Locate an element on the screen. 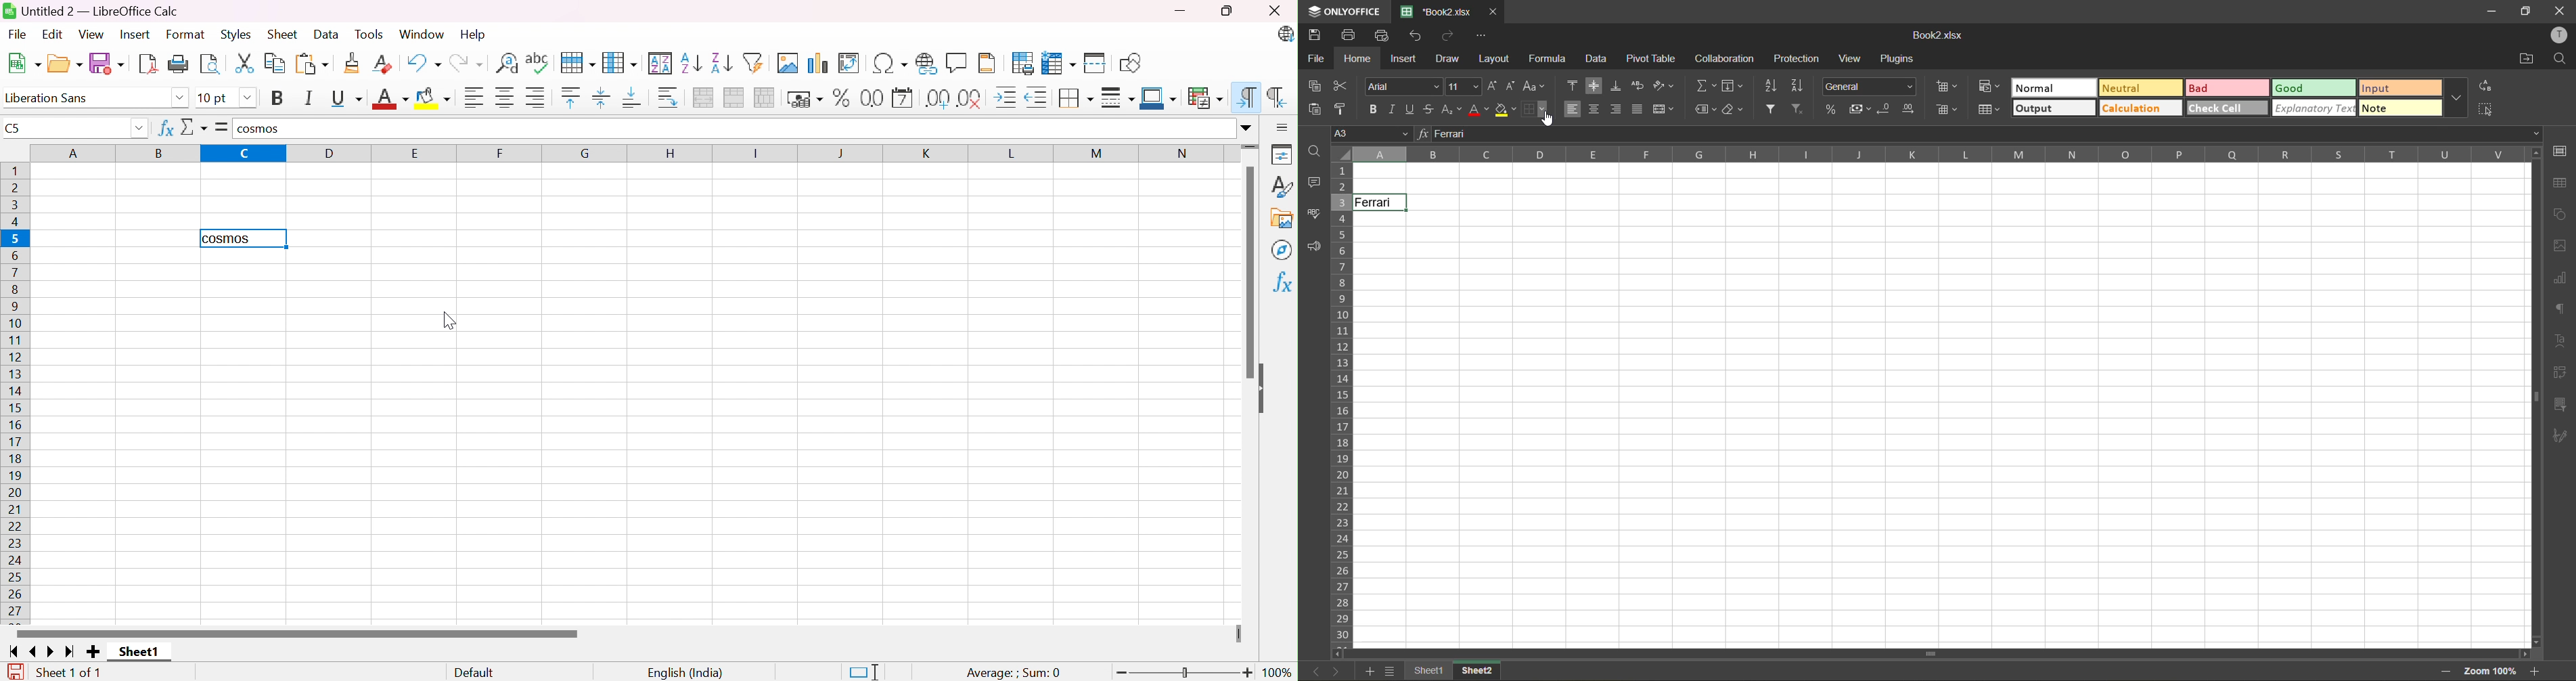 This screenshot has height=700, width=2576. accounting is located at coordinates (1859, 111).